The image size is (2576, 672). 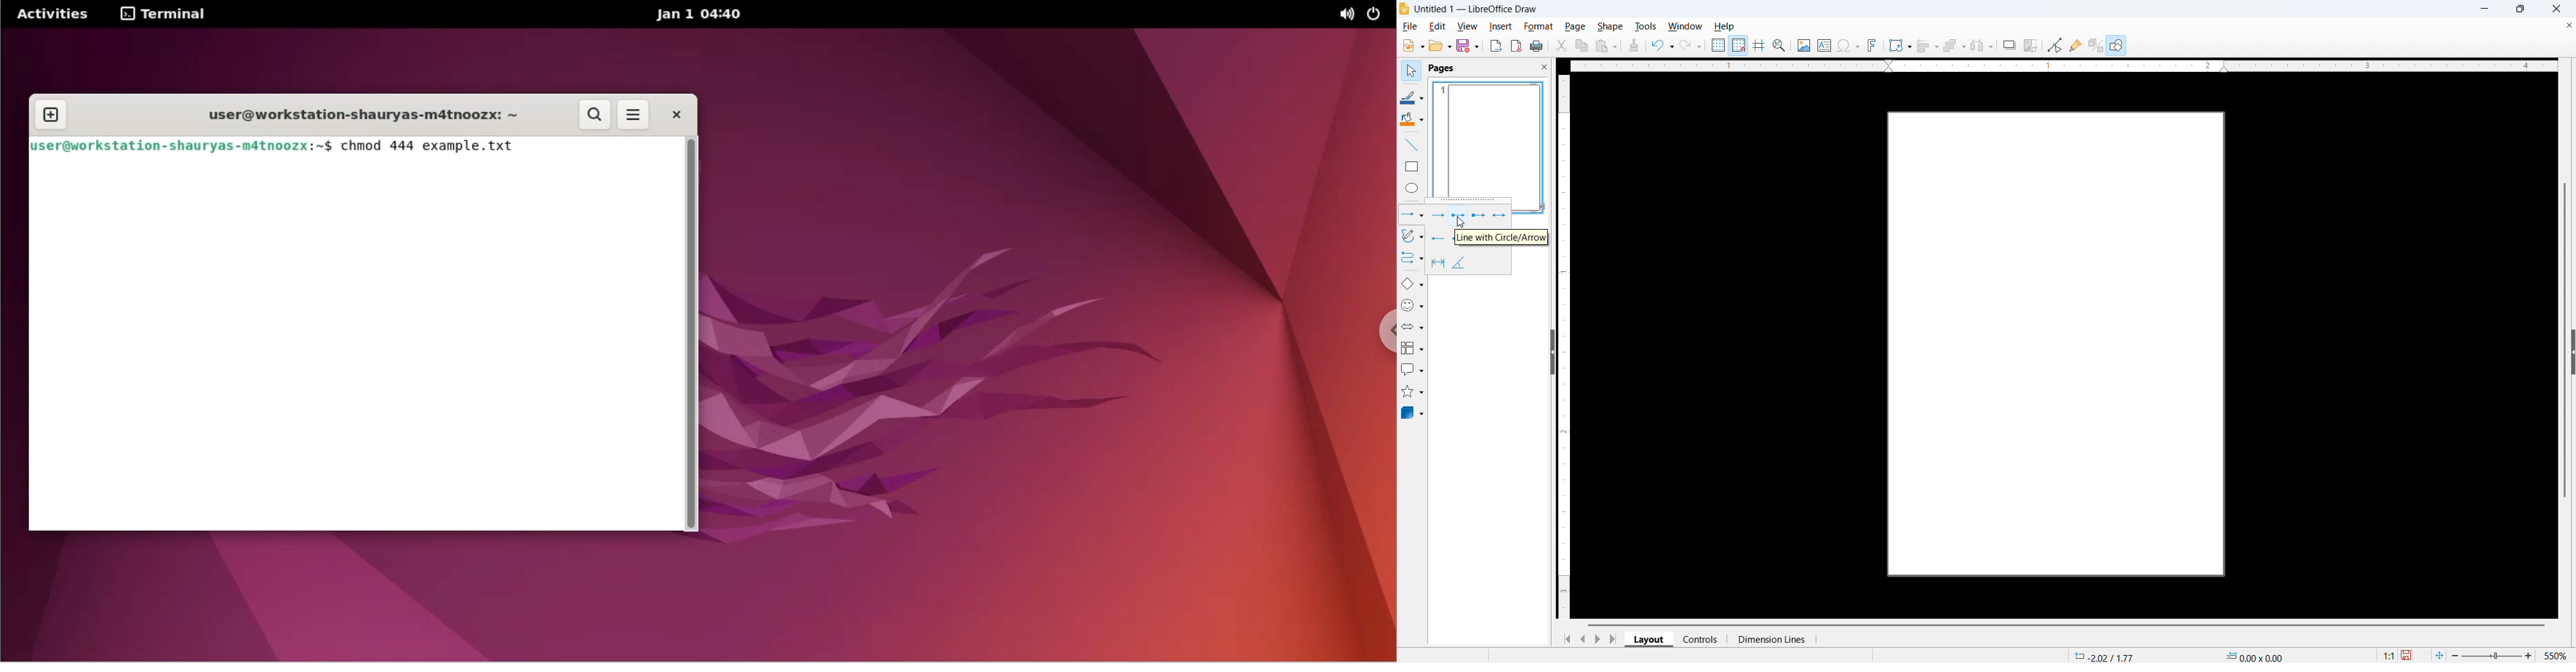 I want to click on Untitled 1 - LibreOffice Draw, so click(x=1477, y=9).